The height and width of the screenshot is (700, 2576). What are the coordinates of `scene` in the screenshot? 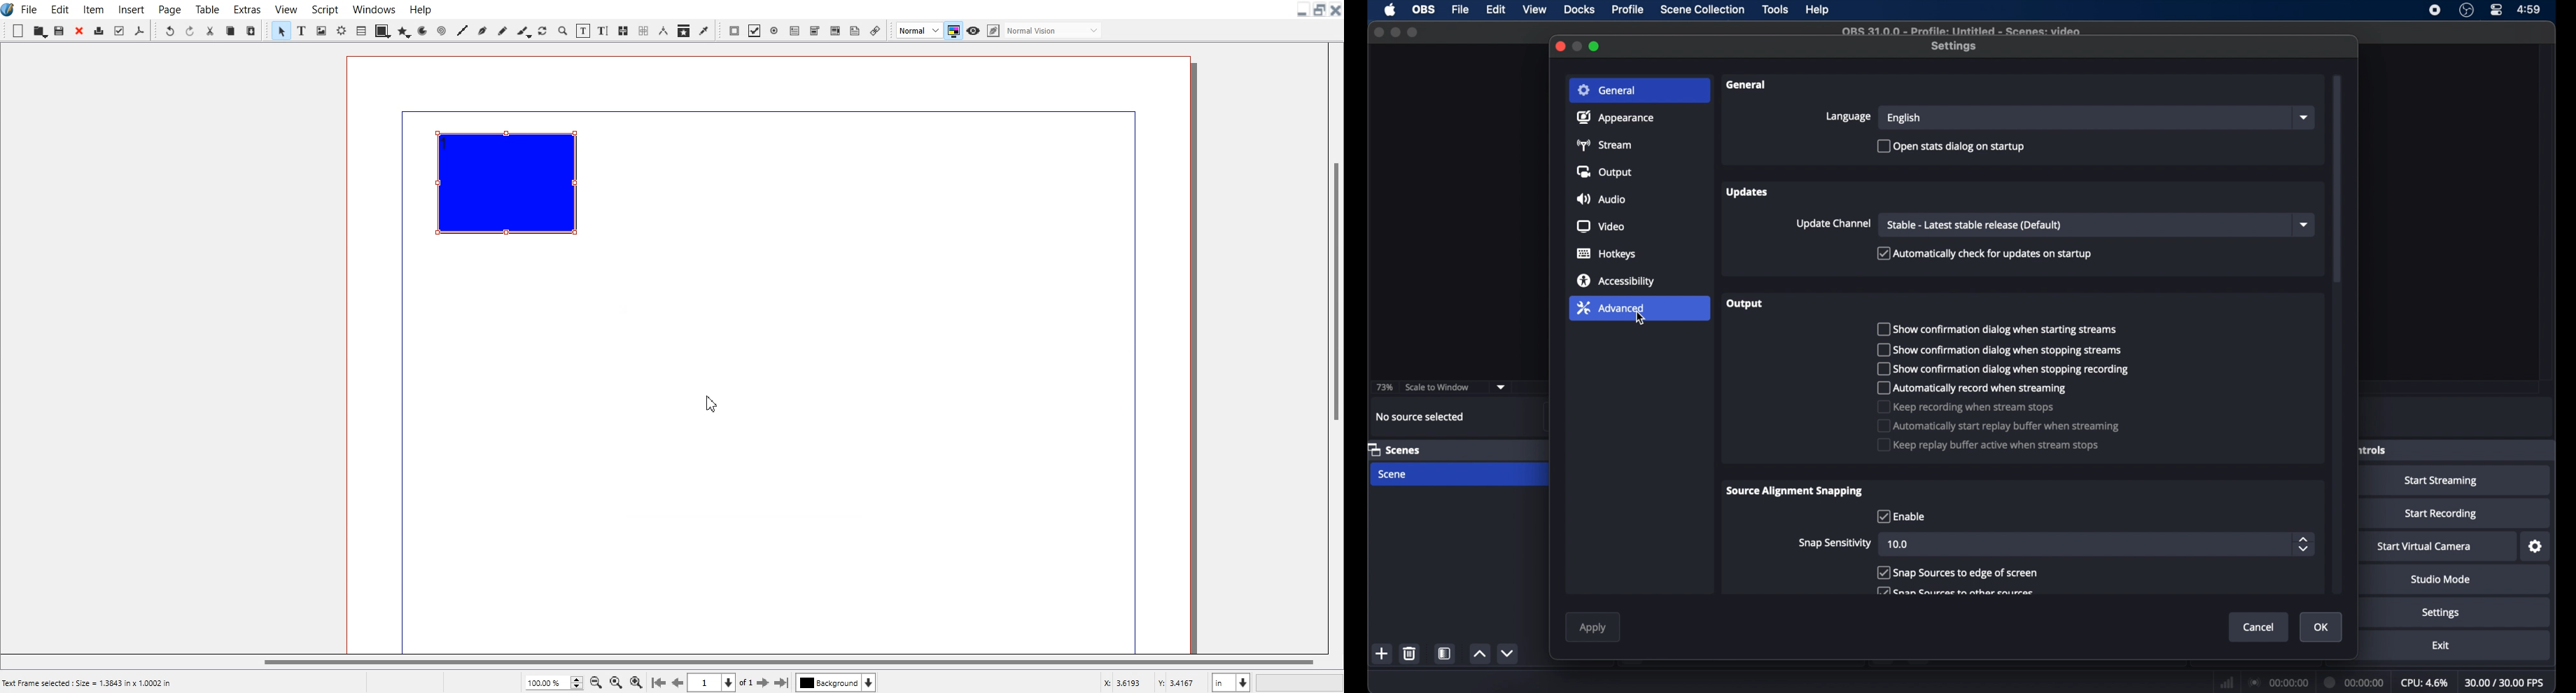 It's located at (1393, 474).